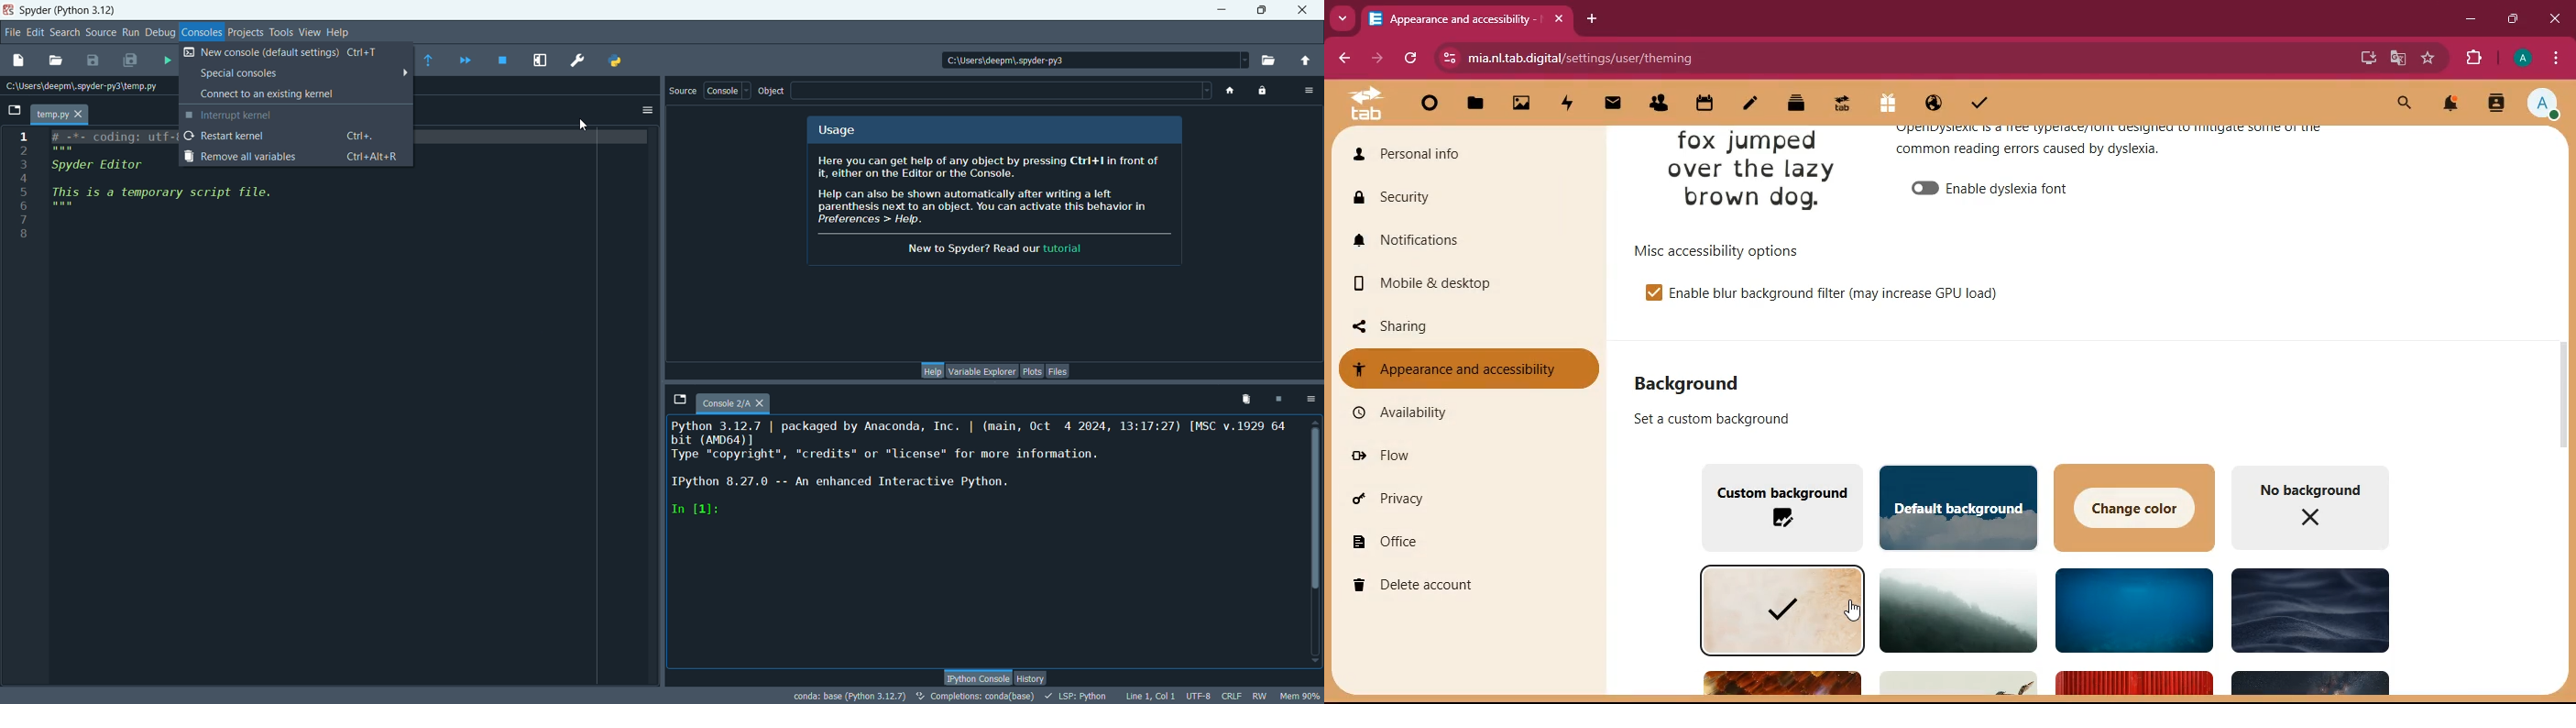  I want to click on lock, so click(1262, 90).